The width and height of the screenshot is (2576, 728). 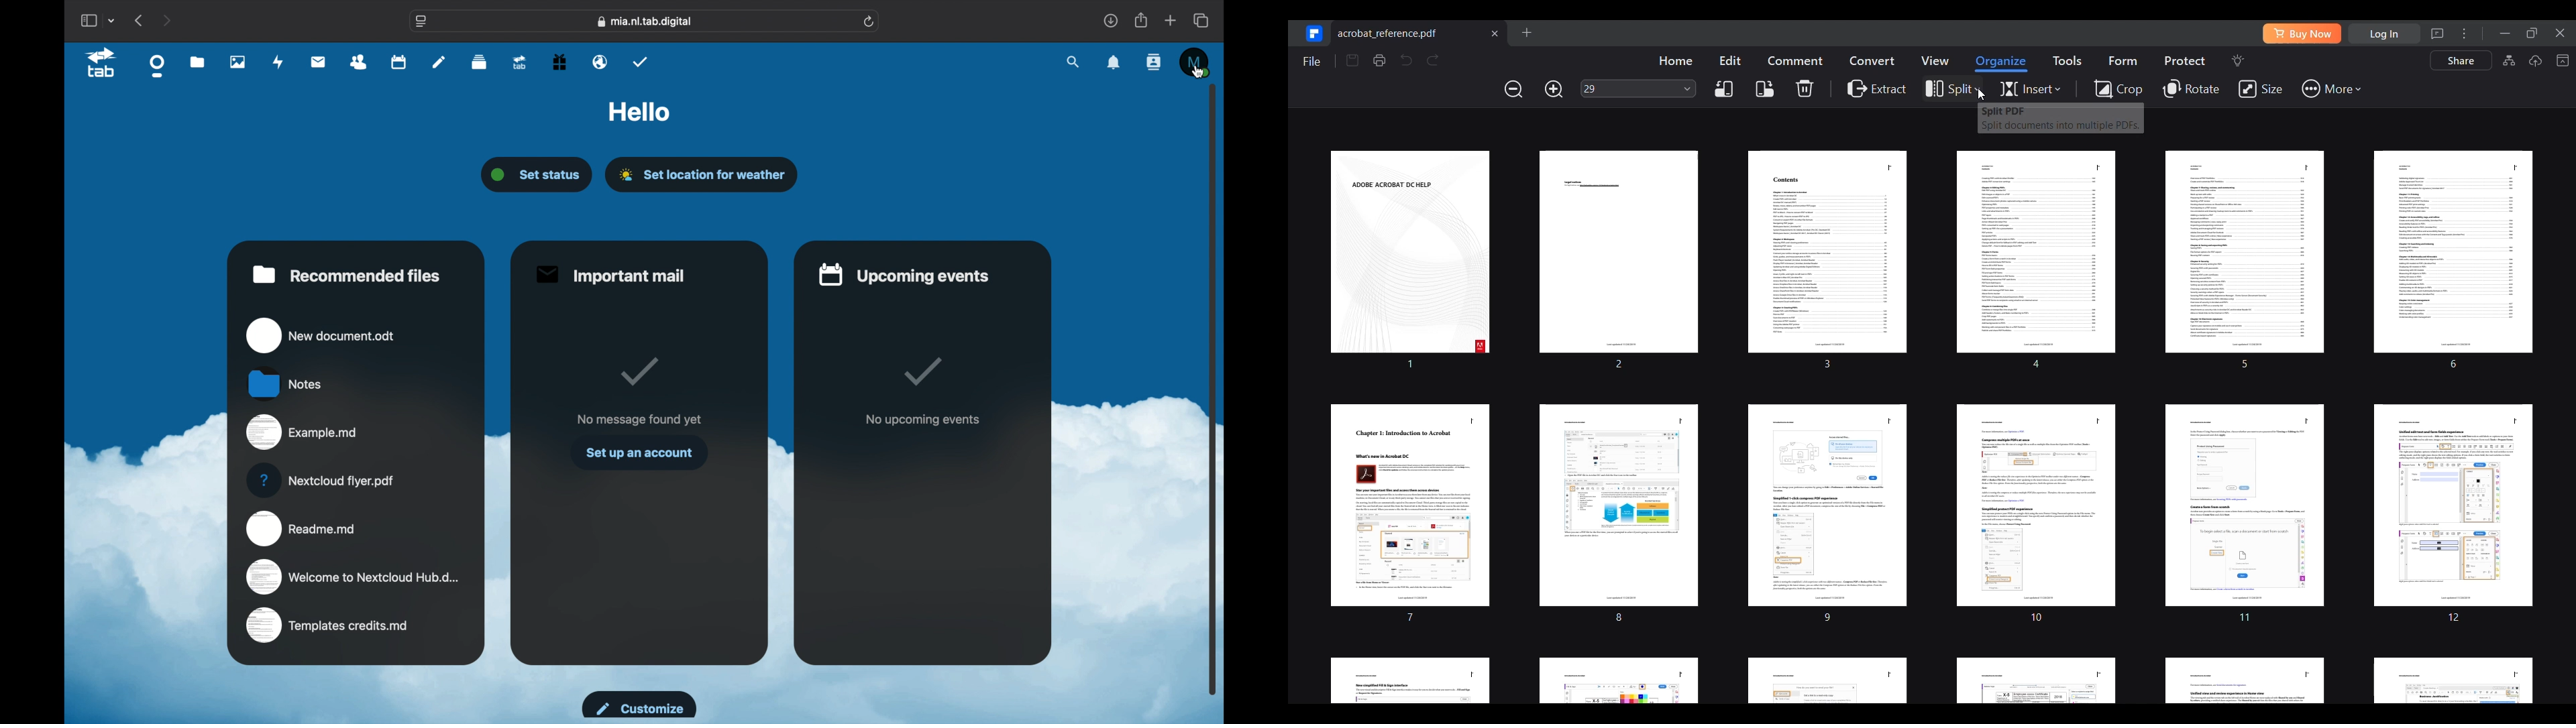 I want to click on photos, so click(x=238, y=62).